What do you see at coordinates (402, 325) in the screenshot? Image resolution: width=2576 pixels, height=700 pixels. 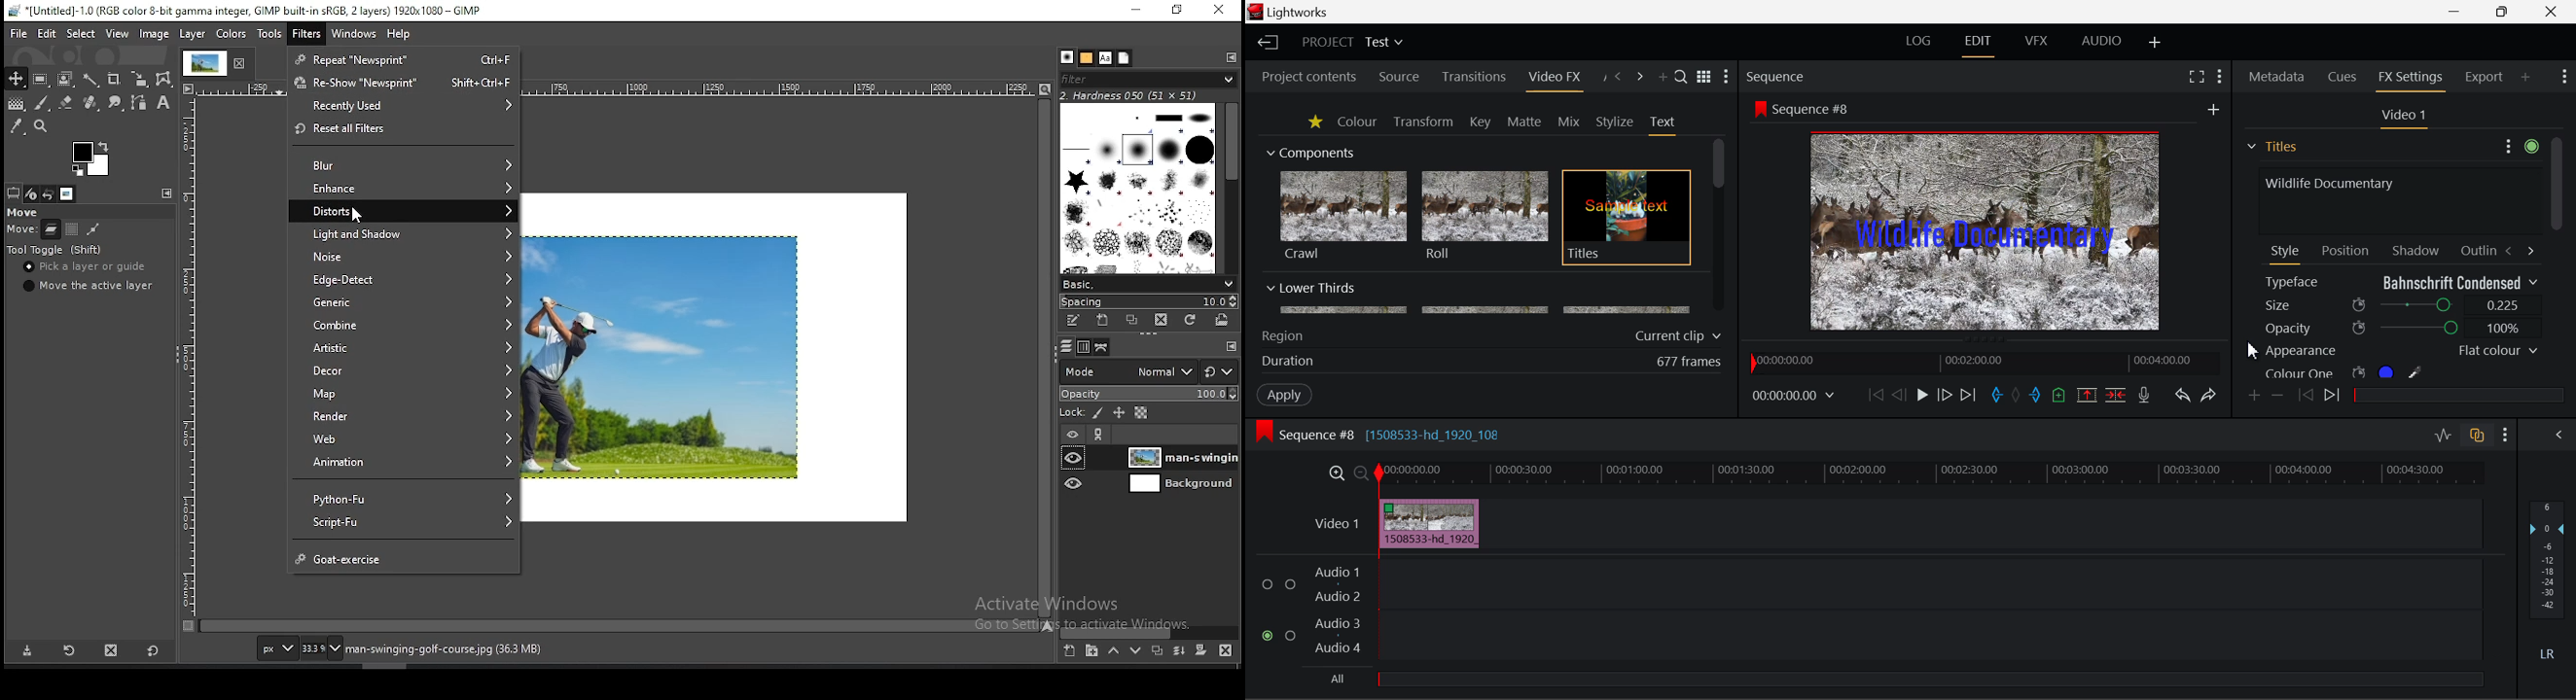 I see `combine` at bounding box center [402, 325].